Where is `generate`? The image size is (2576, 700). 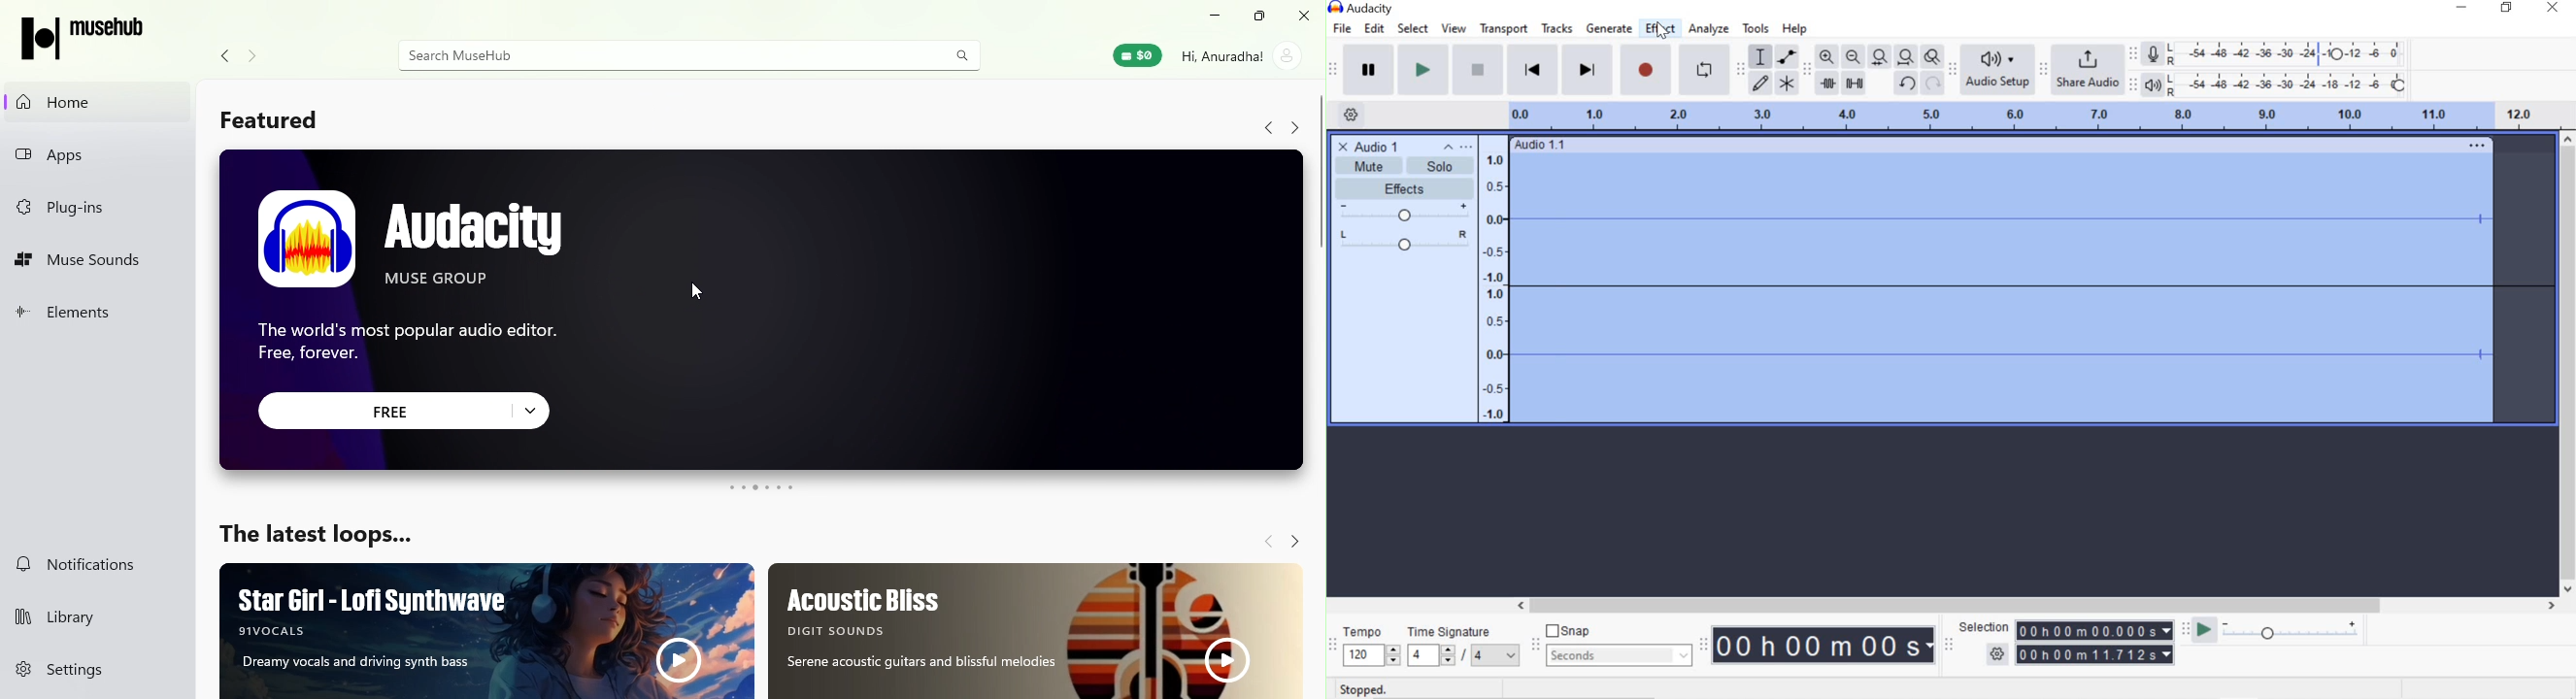 generate is located at coordinates (1608, 29).